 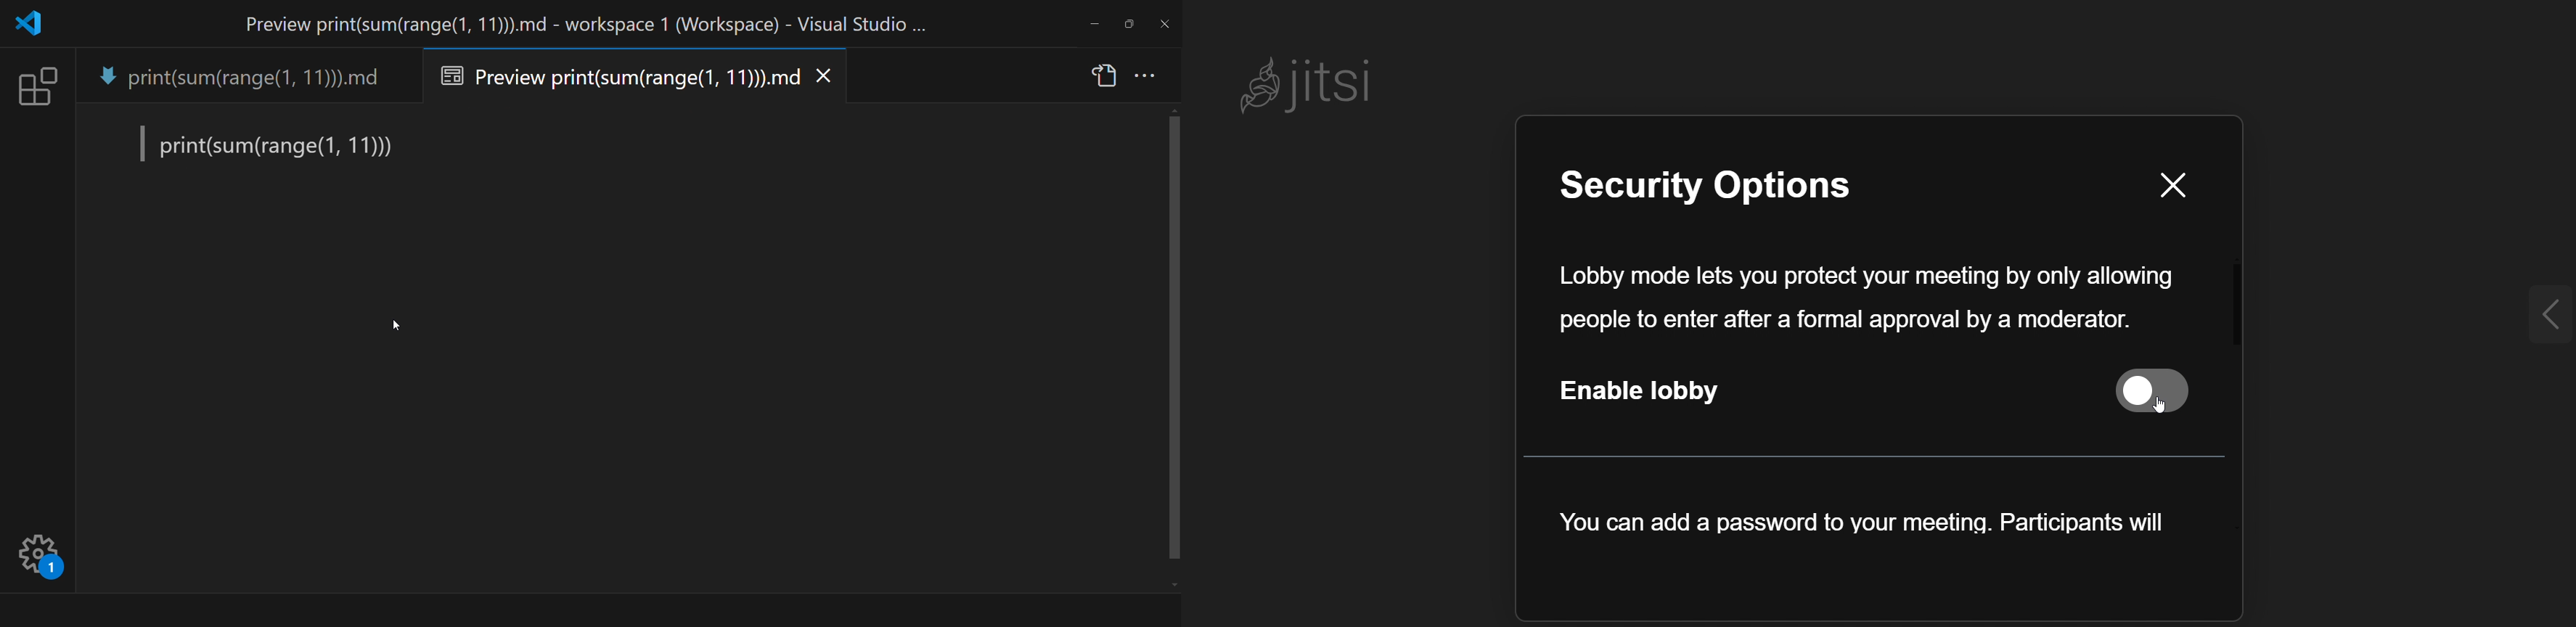 I want to click on Security options, so click(x=1736, y=189).